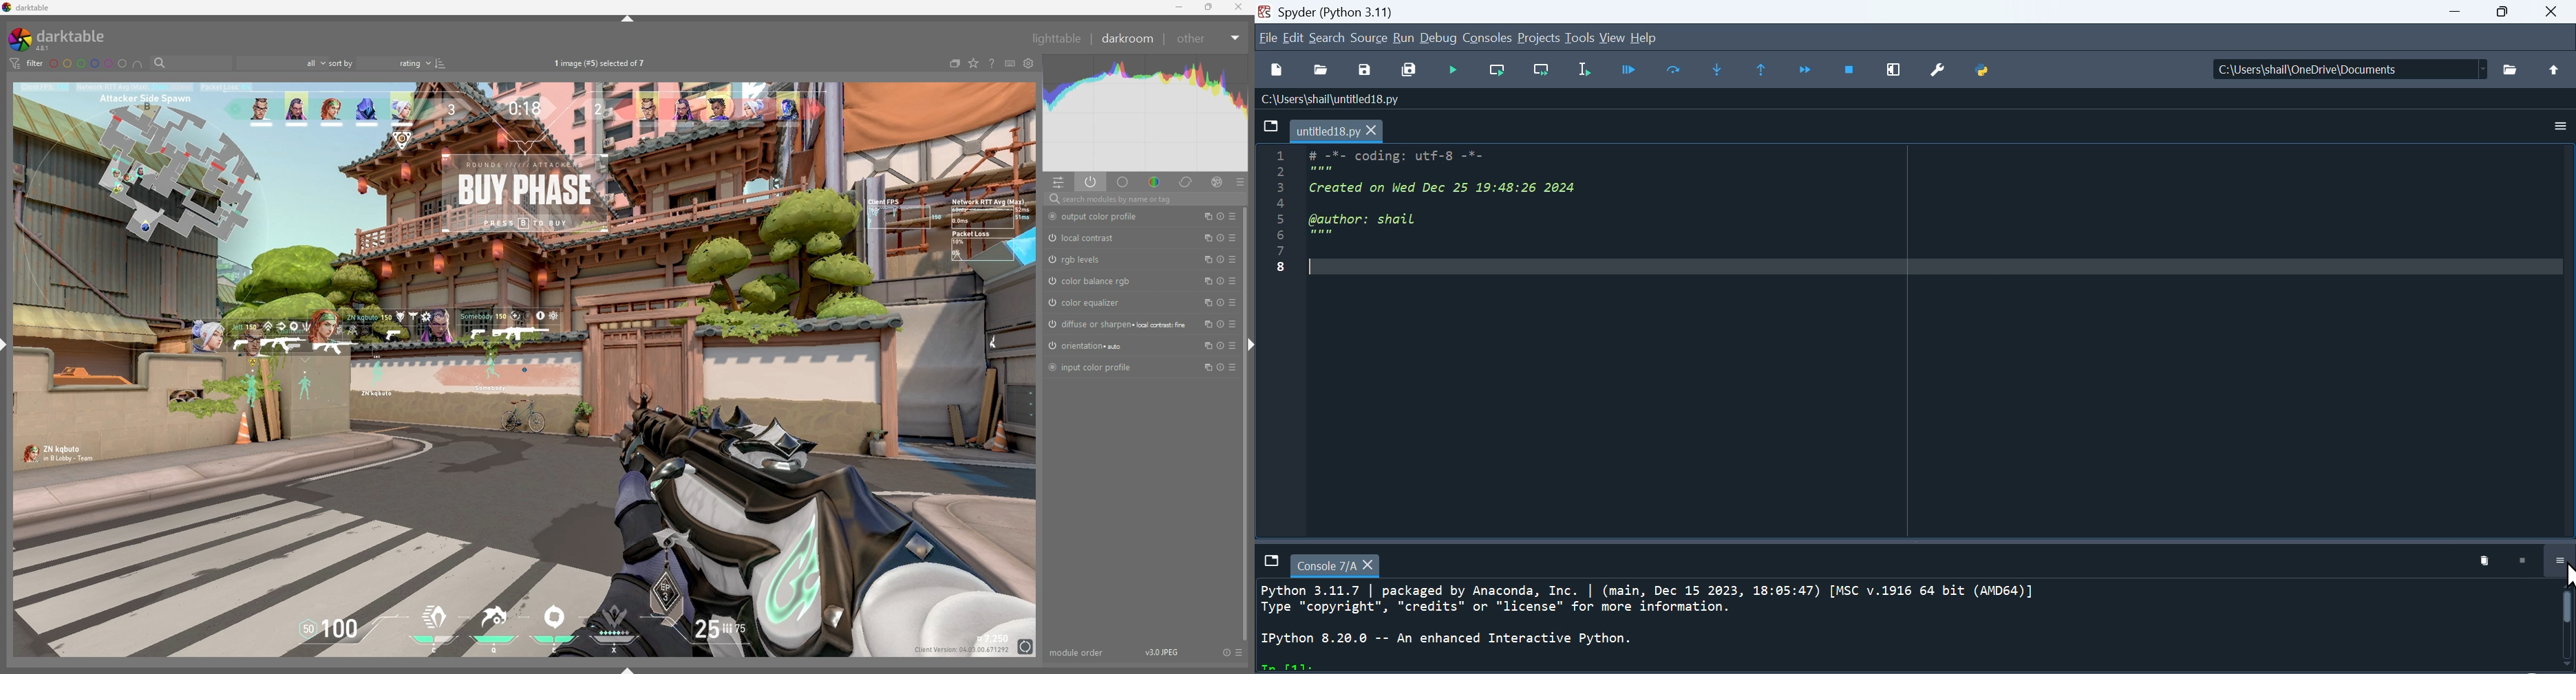 The height and width of the screenshot is (700, 2576). Describe the element at coordinates (1277, 72) in the screenshot. I see `new` at that location.